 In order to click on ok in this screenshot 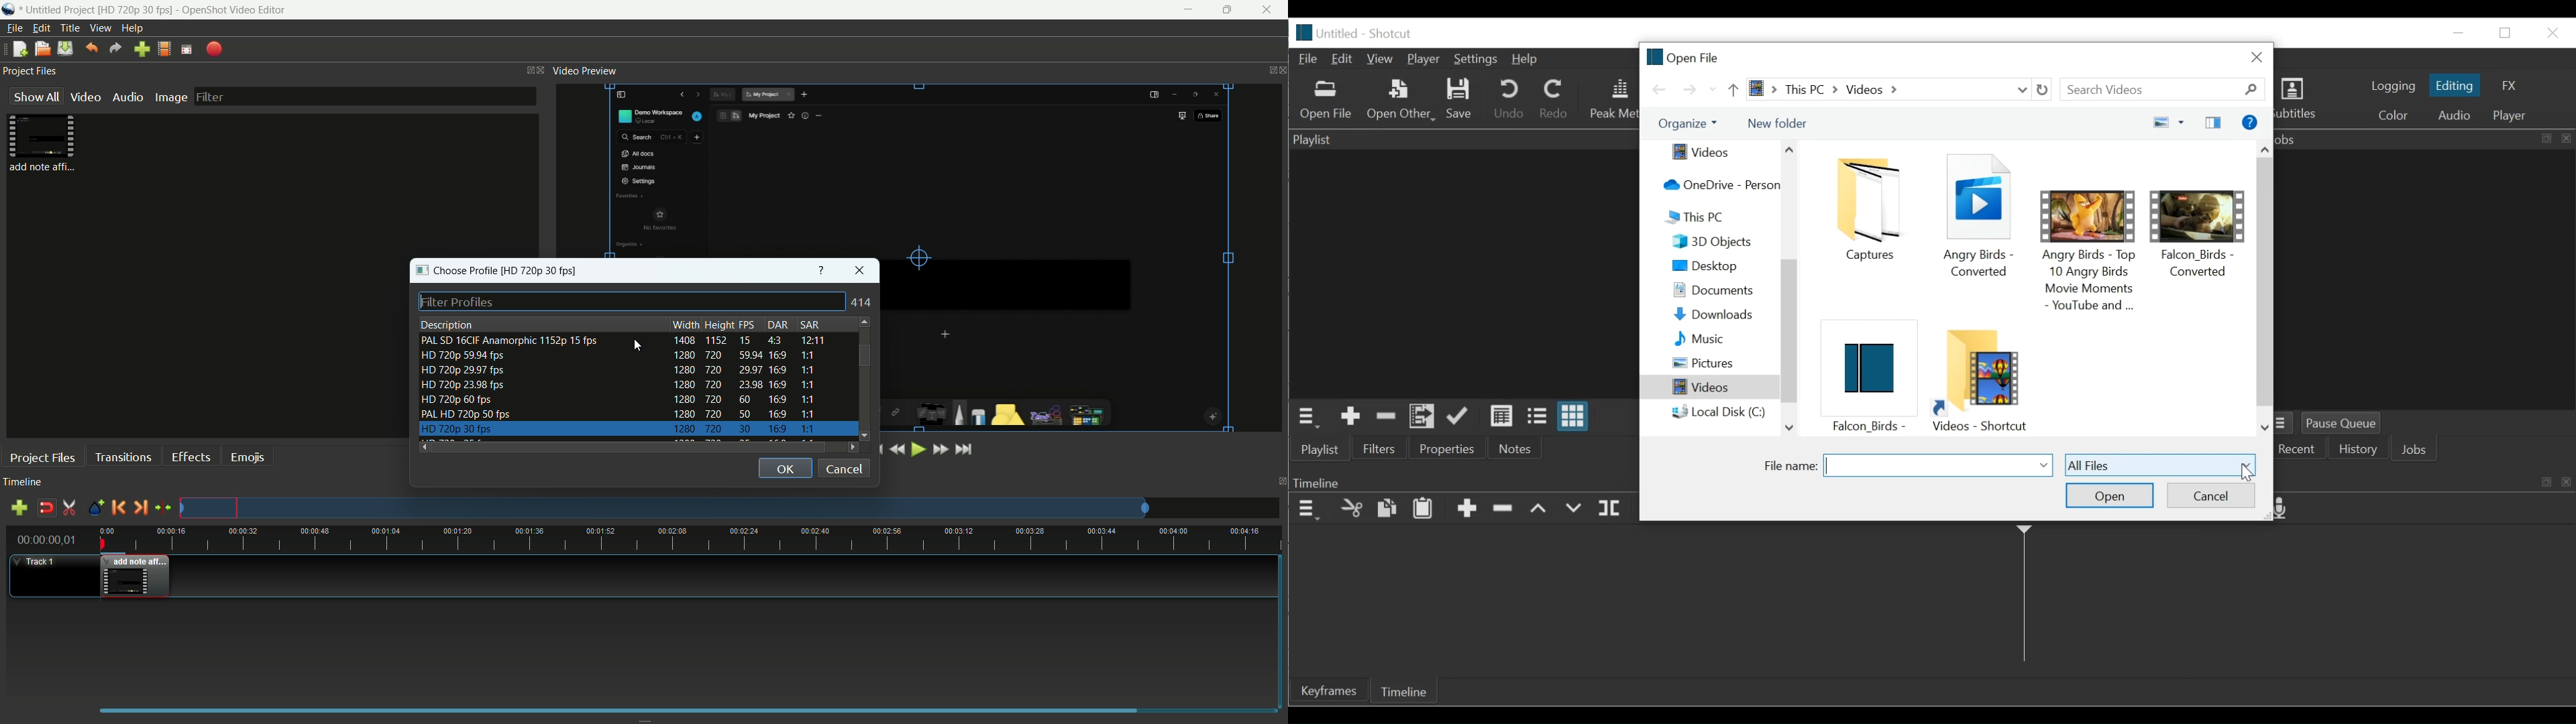, I will do `click(786, 468)`.